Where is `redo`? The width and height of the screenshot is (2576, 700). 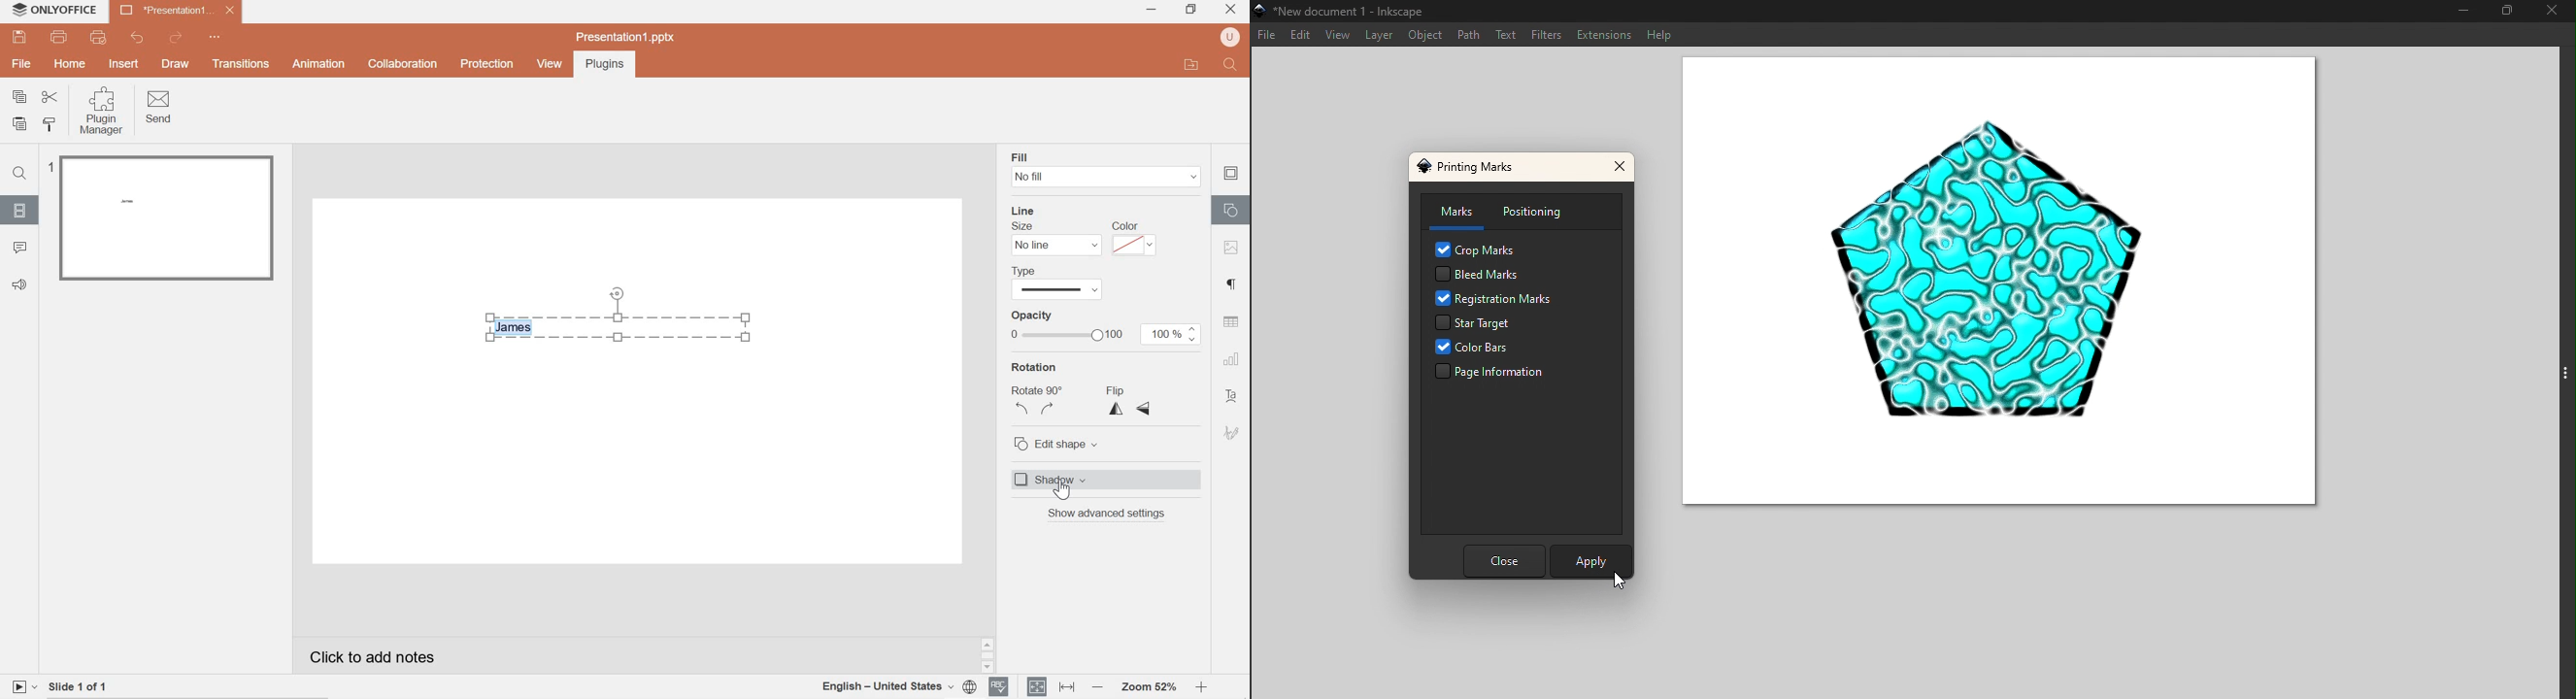 redo is located at coordinates (178, 37).